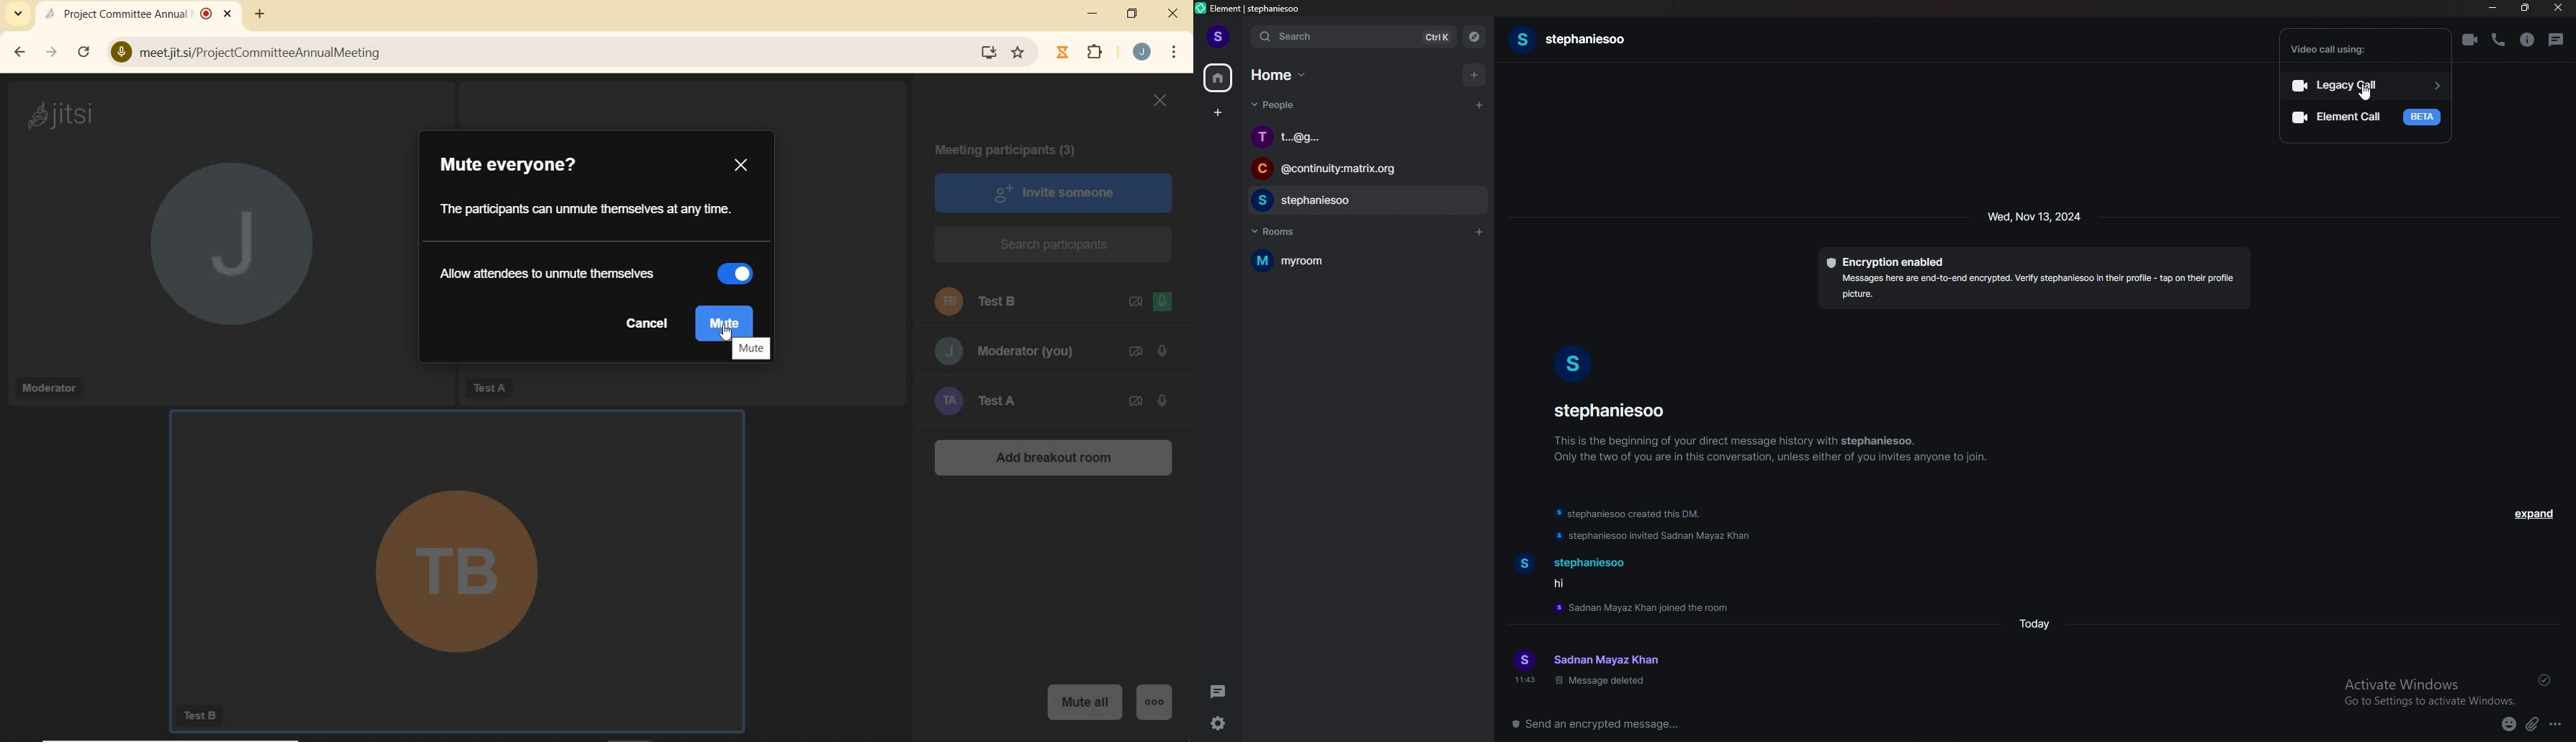 The width and height of the screenshot is (2576, 756). I want to click on Project Committee Annual, so click(116, 13).